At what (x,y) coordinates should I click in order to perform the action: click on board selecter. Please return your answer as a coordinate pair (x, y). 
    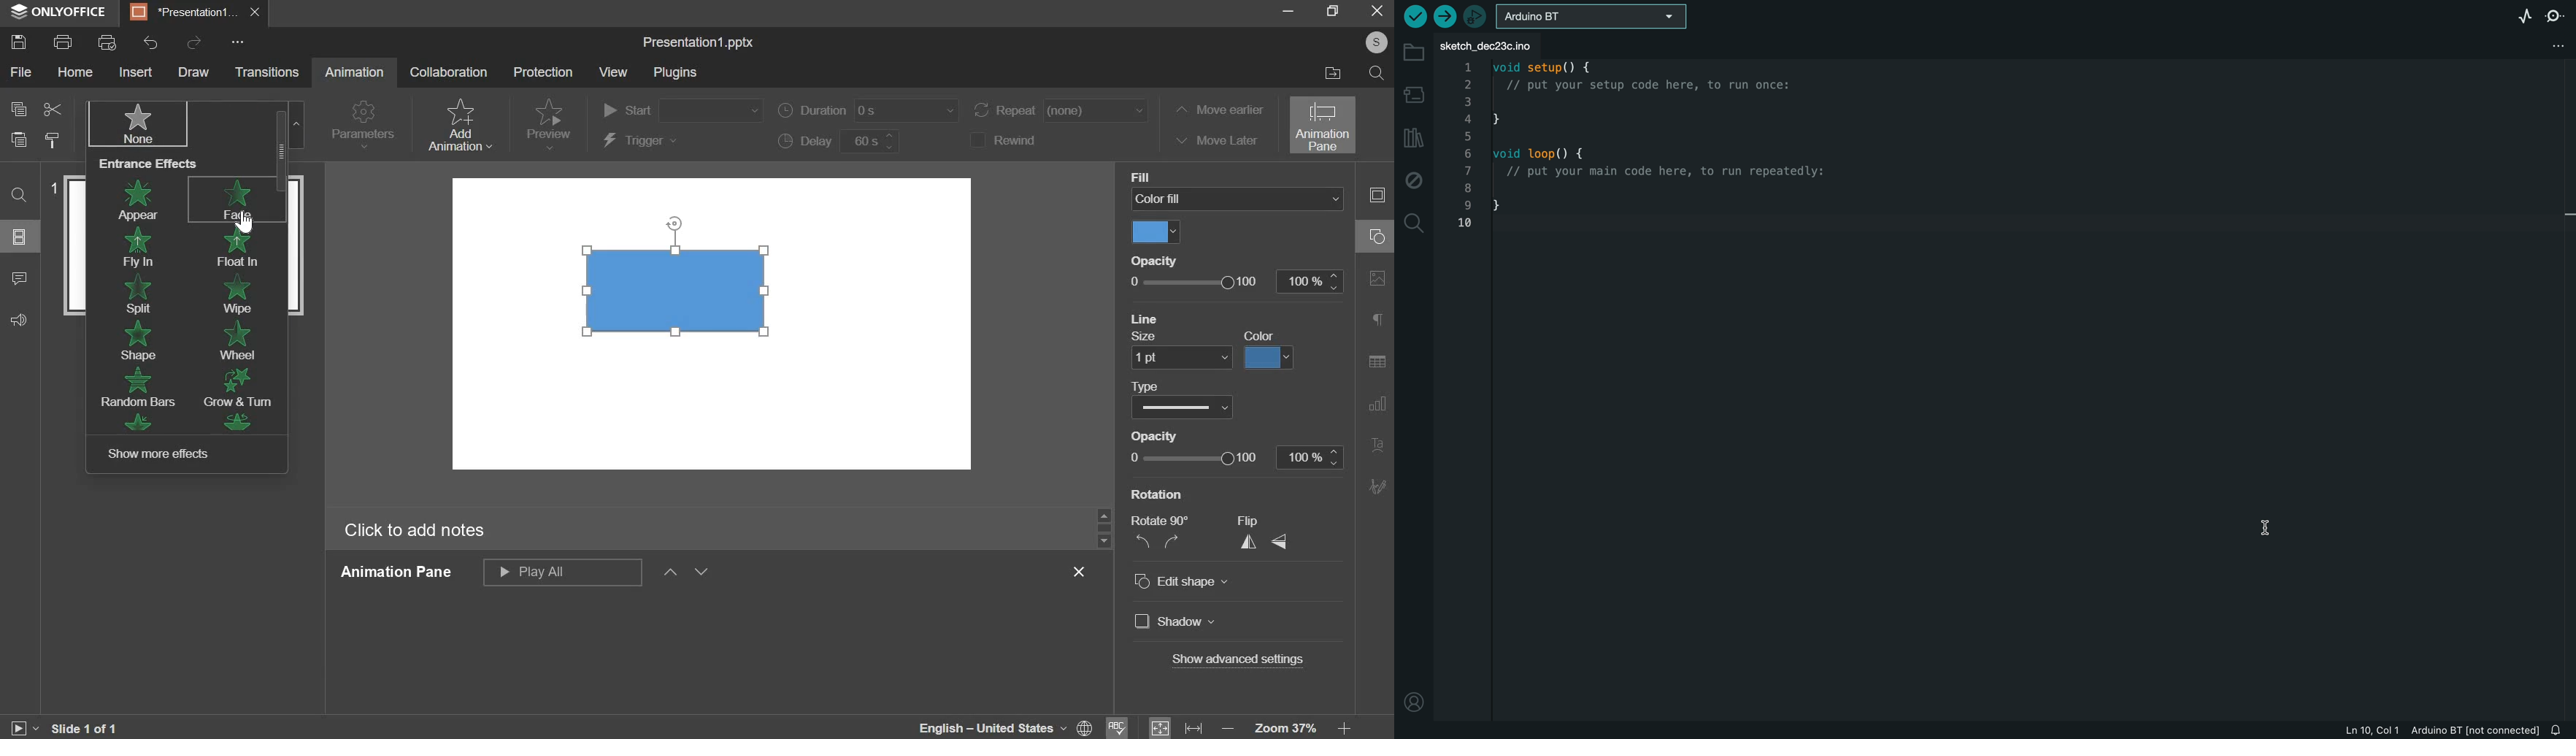
    Looking at the image, I should click on (1588, 18).